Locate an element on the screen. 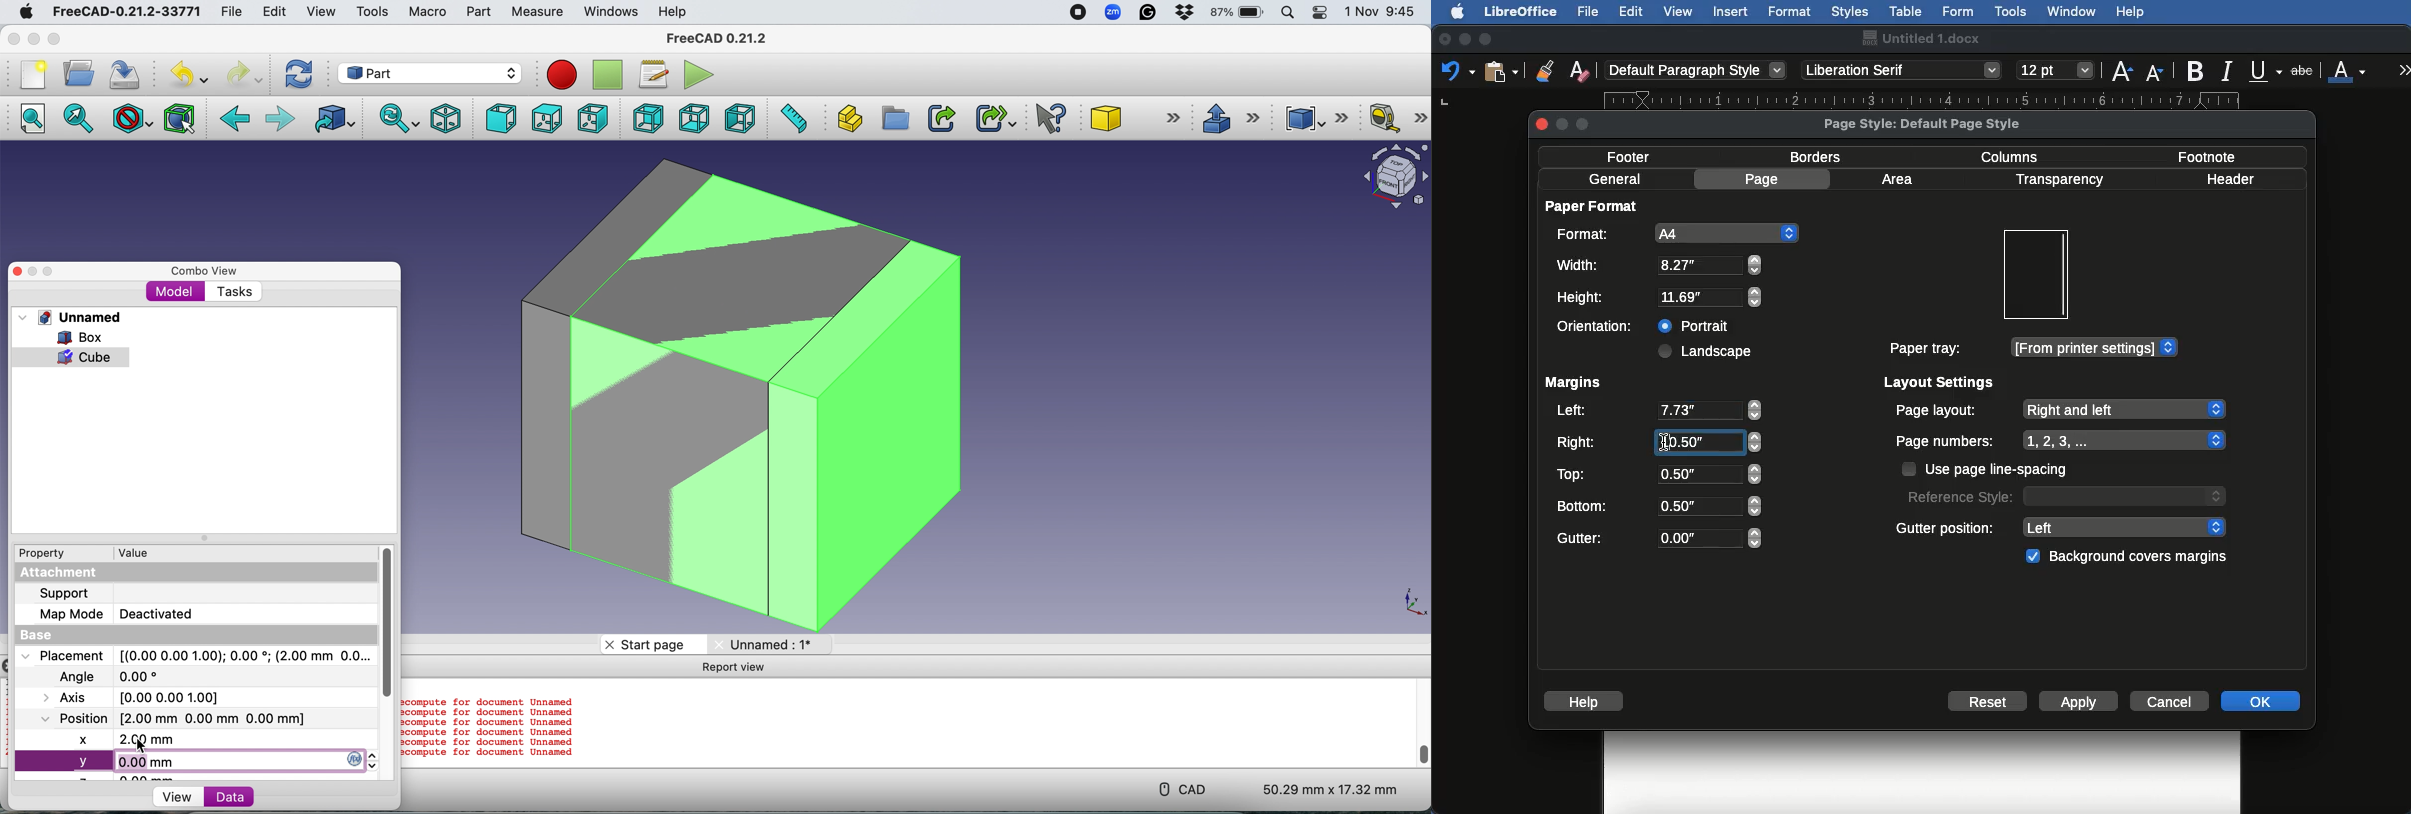 The height and width of the screenshot is (840, 2436). Borders is located at coordinates (1817, 157).